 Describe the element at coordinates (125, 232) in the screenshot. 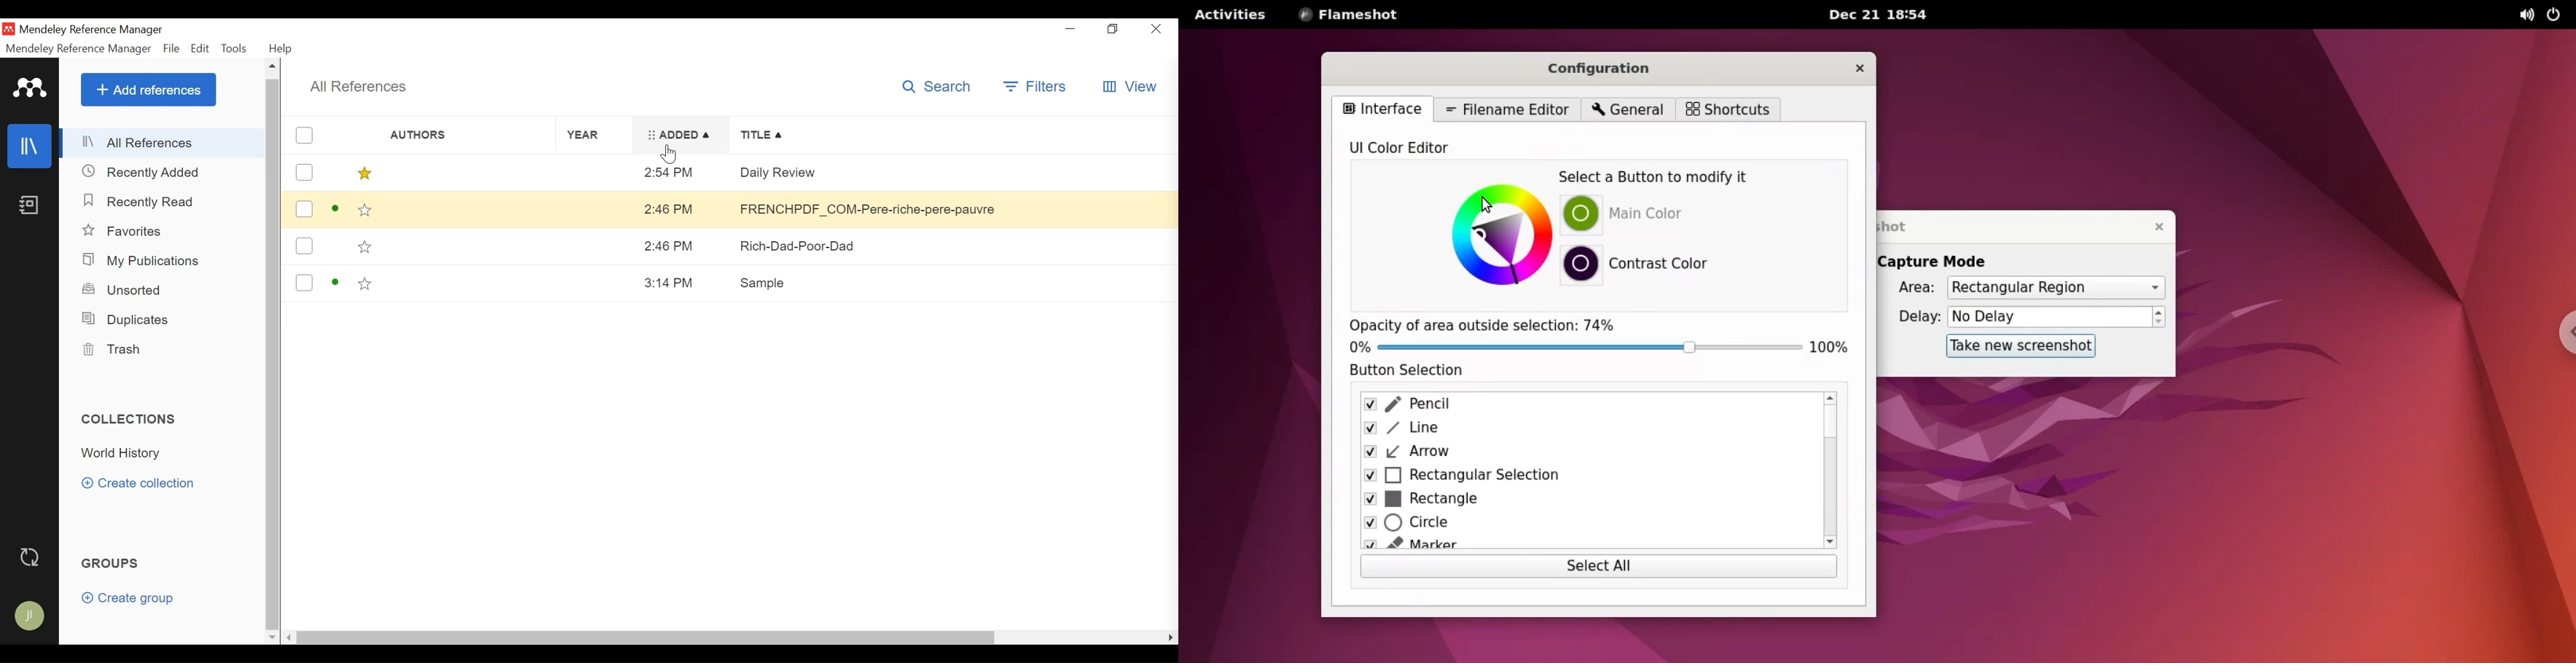

I see `Favorites` at that location.